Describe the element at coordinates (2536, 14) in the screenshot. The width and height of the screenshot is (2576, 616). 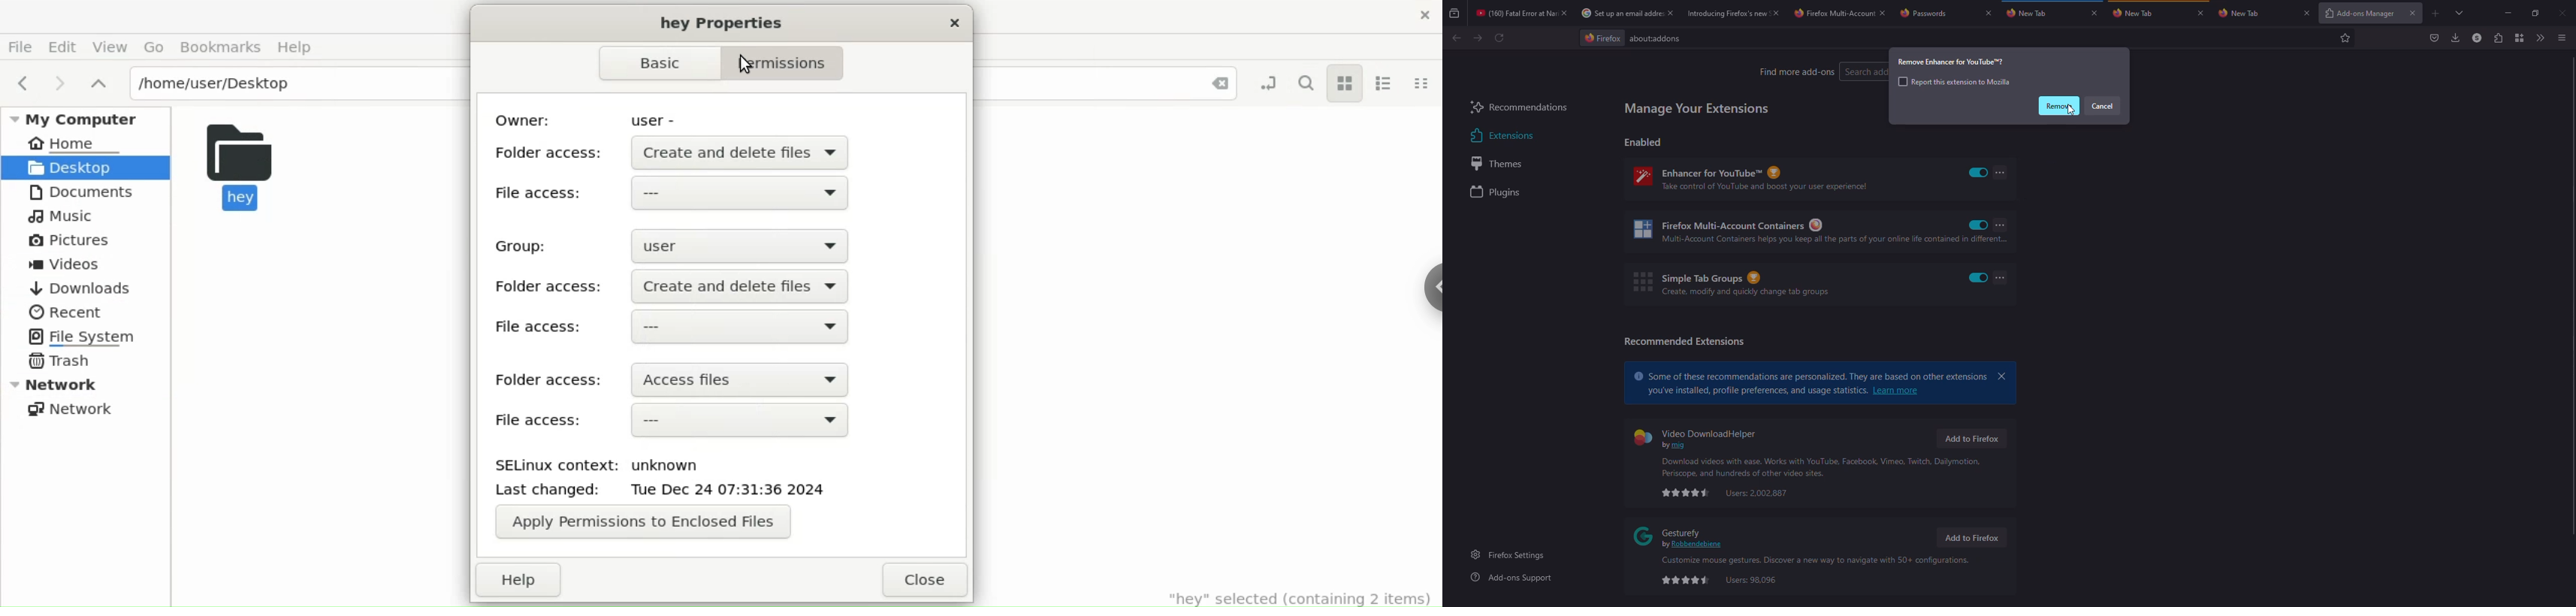
I see `maximize` at that location.